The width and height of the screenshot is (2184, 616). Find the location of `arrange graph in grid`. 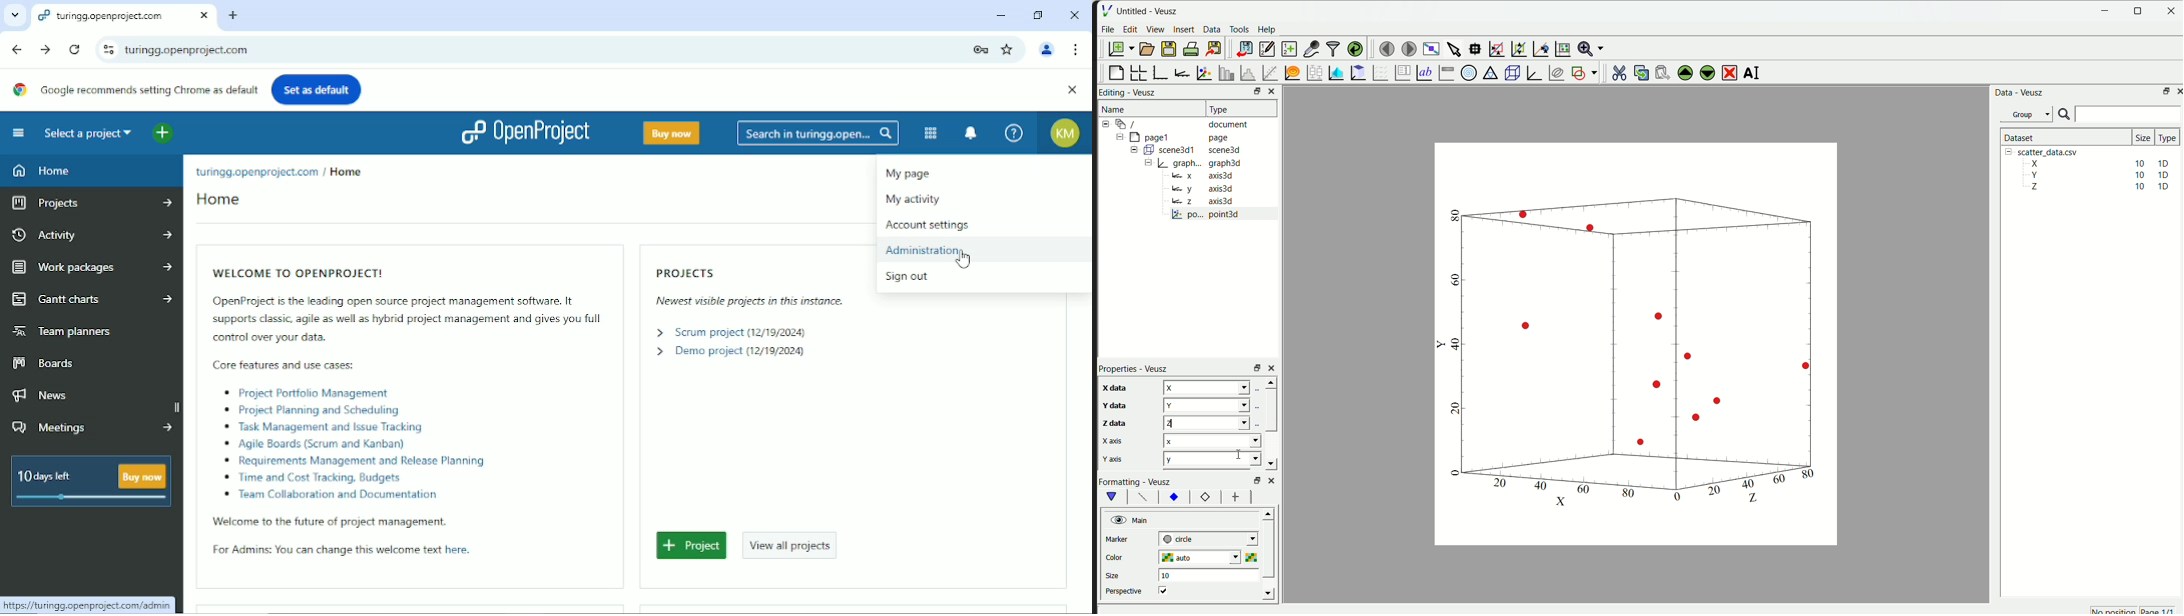

arrange graph in grid is located at coordinates (1137, 72).